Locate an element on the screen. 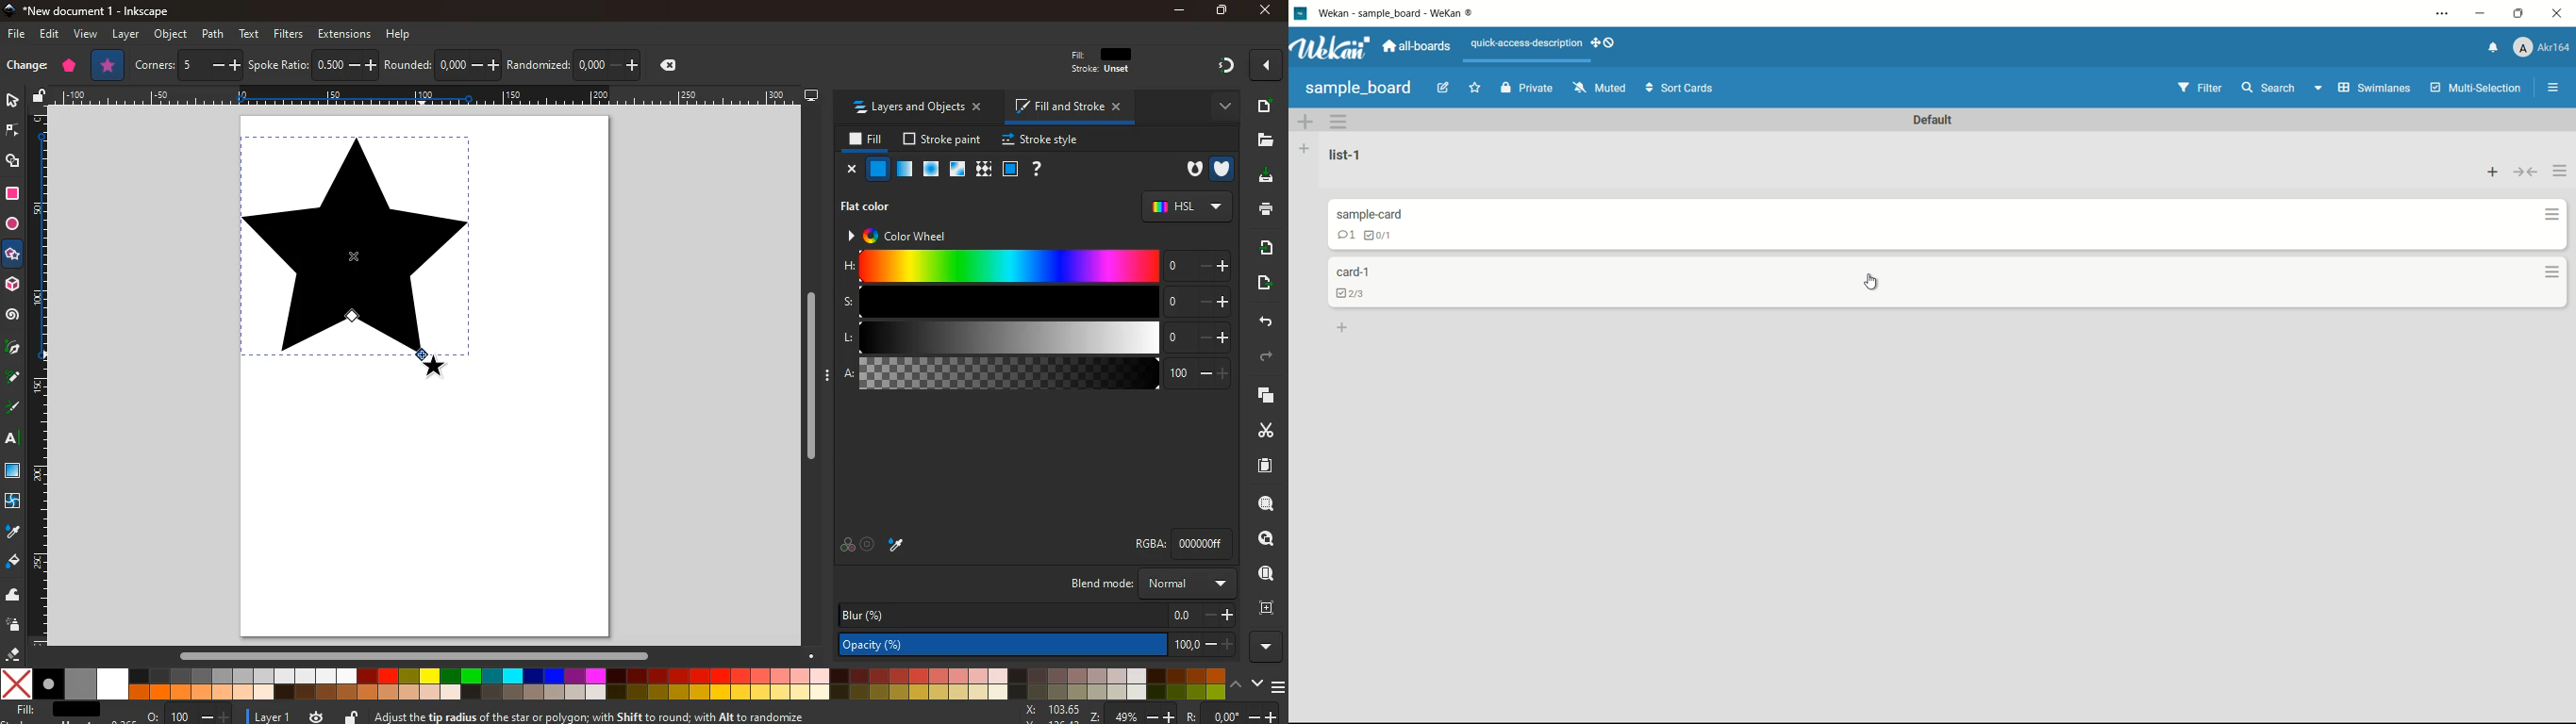  stroke paint is located at coordinates (943, 138).